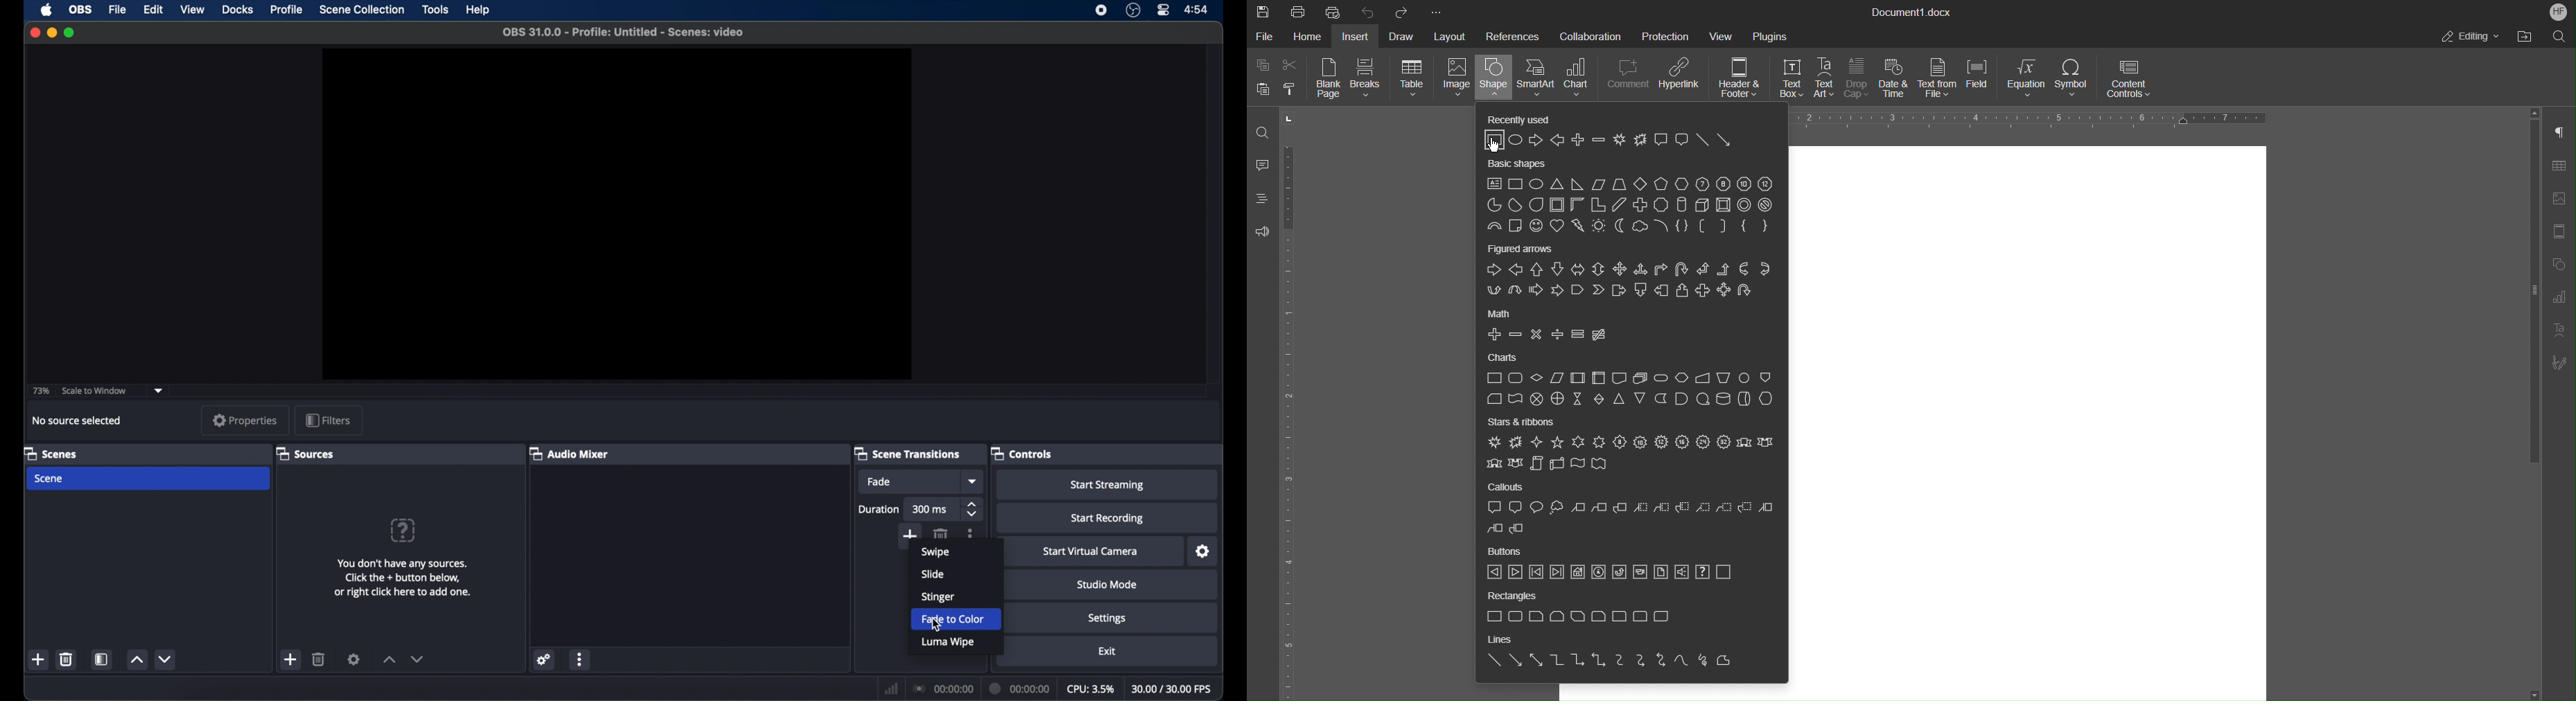  What do you see at coordinates (947, 643) in the screenshot?
I see `luma wipe` at bounding box center [947, 643].